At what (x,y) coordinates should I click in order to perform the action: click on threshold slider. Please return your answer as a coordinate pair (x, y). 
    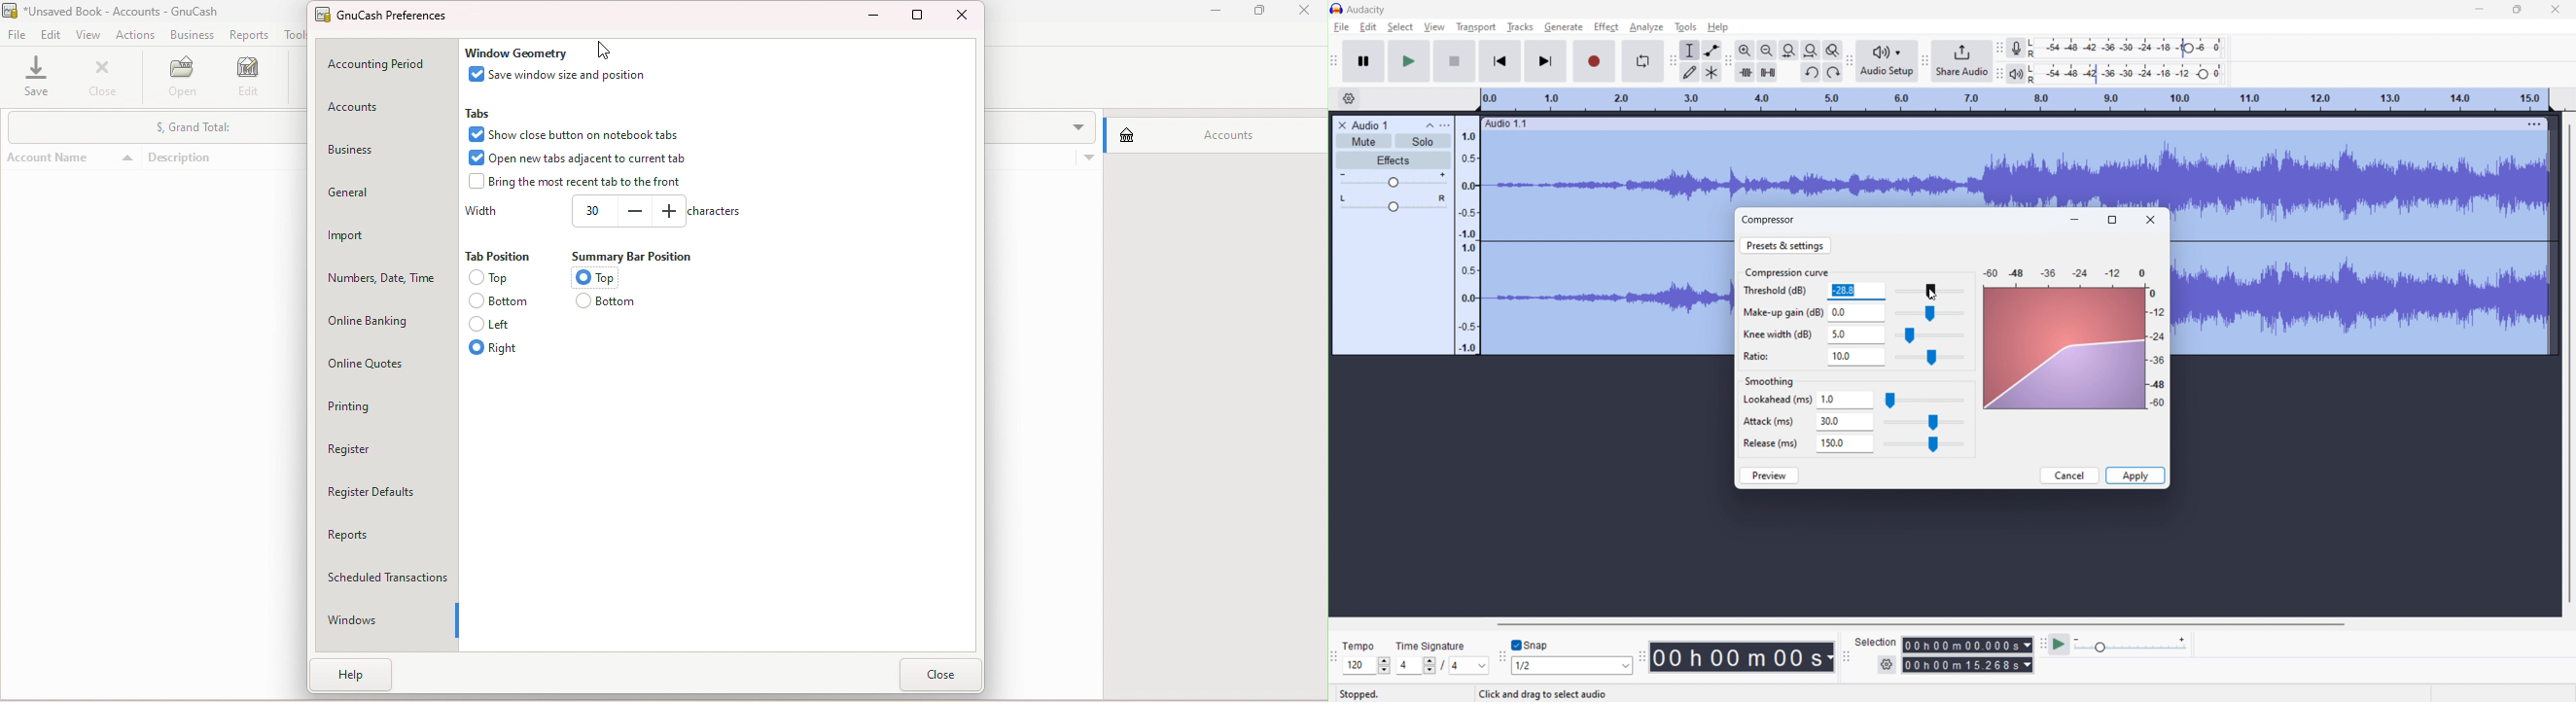
    Looking at the image, I should click on (1929, 291).